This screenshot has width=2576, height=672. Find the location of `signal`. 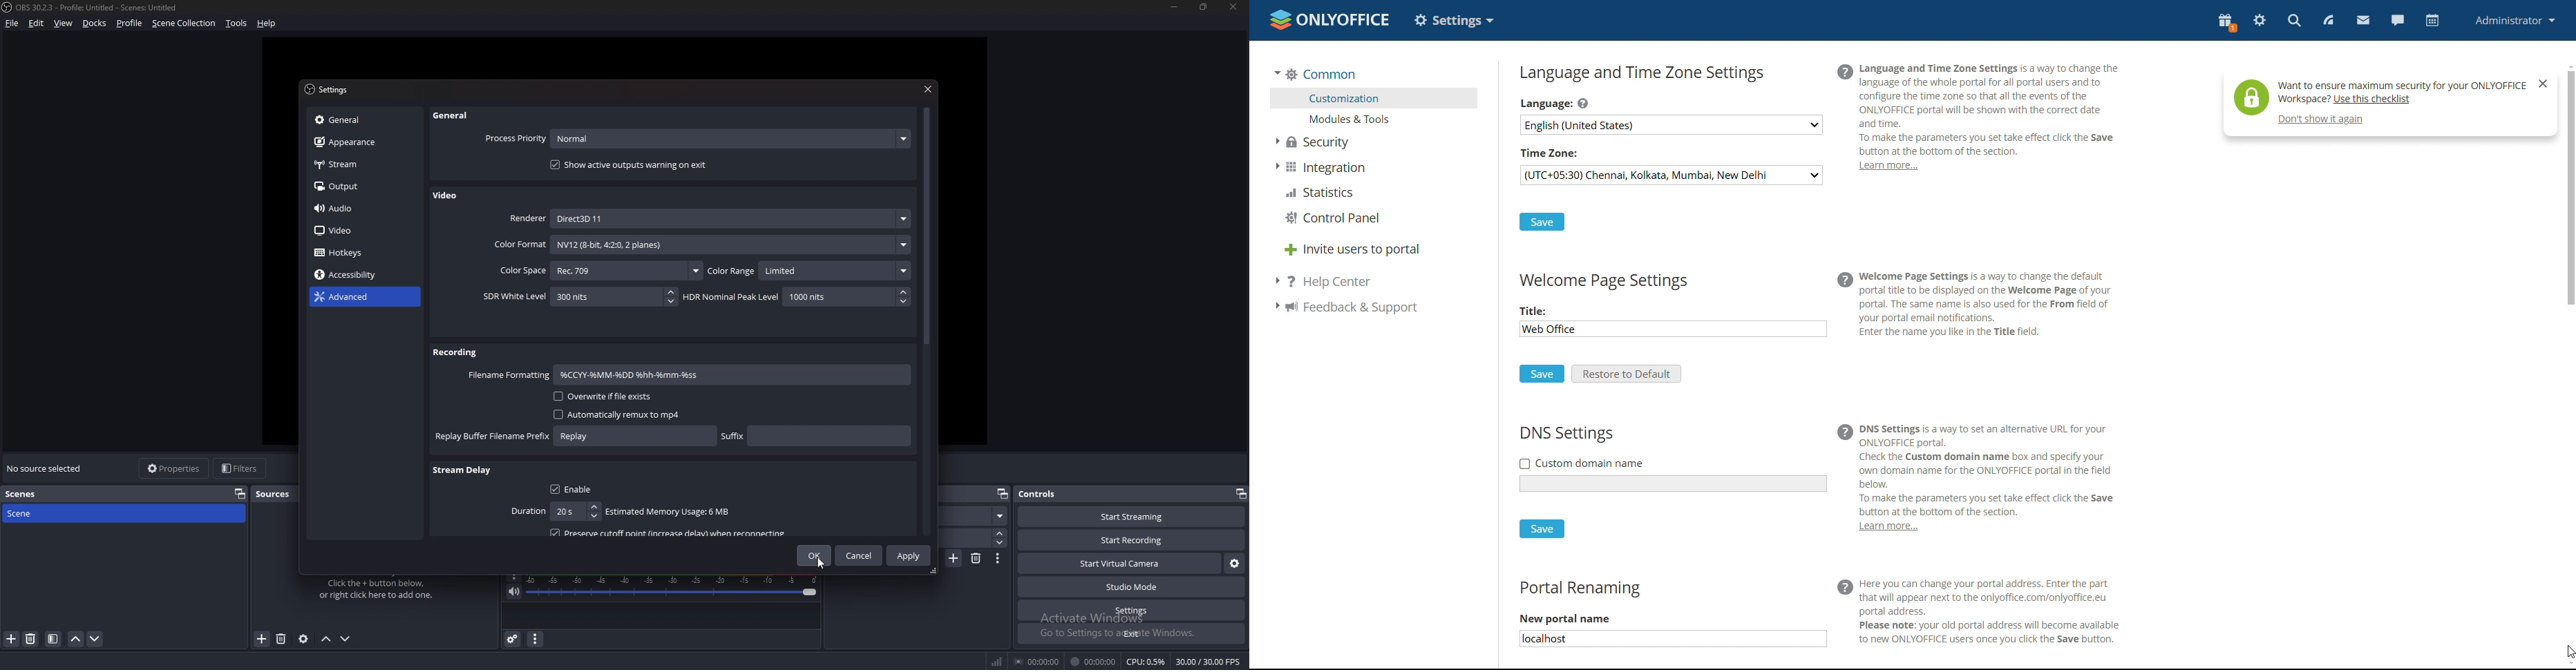

signal is located at coordinates (995, 659).